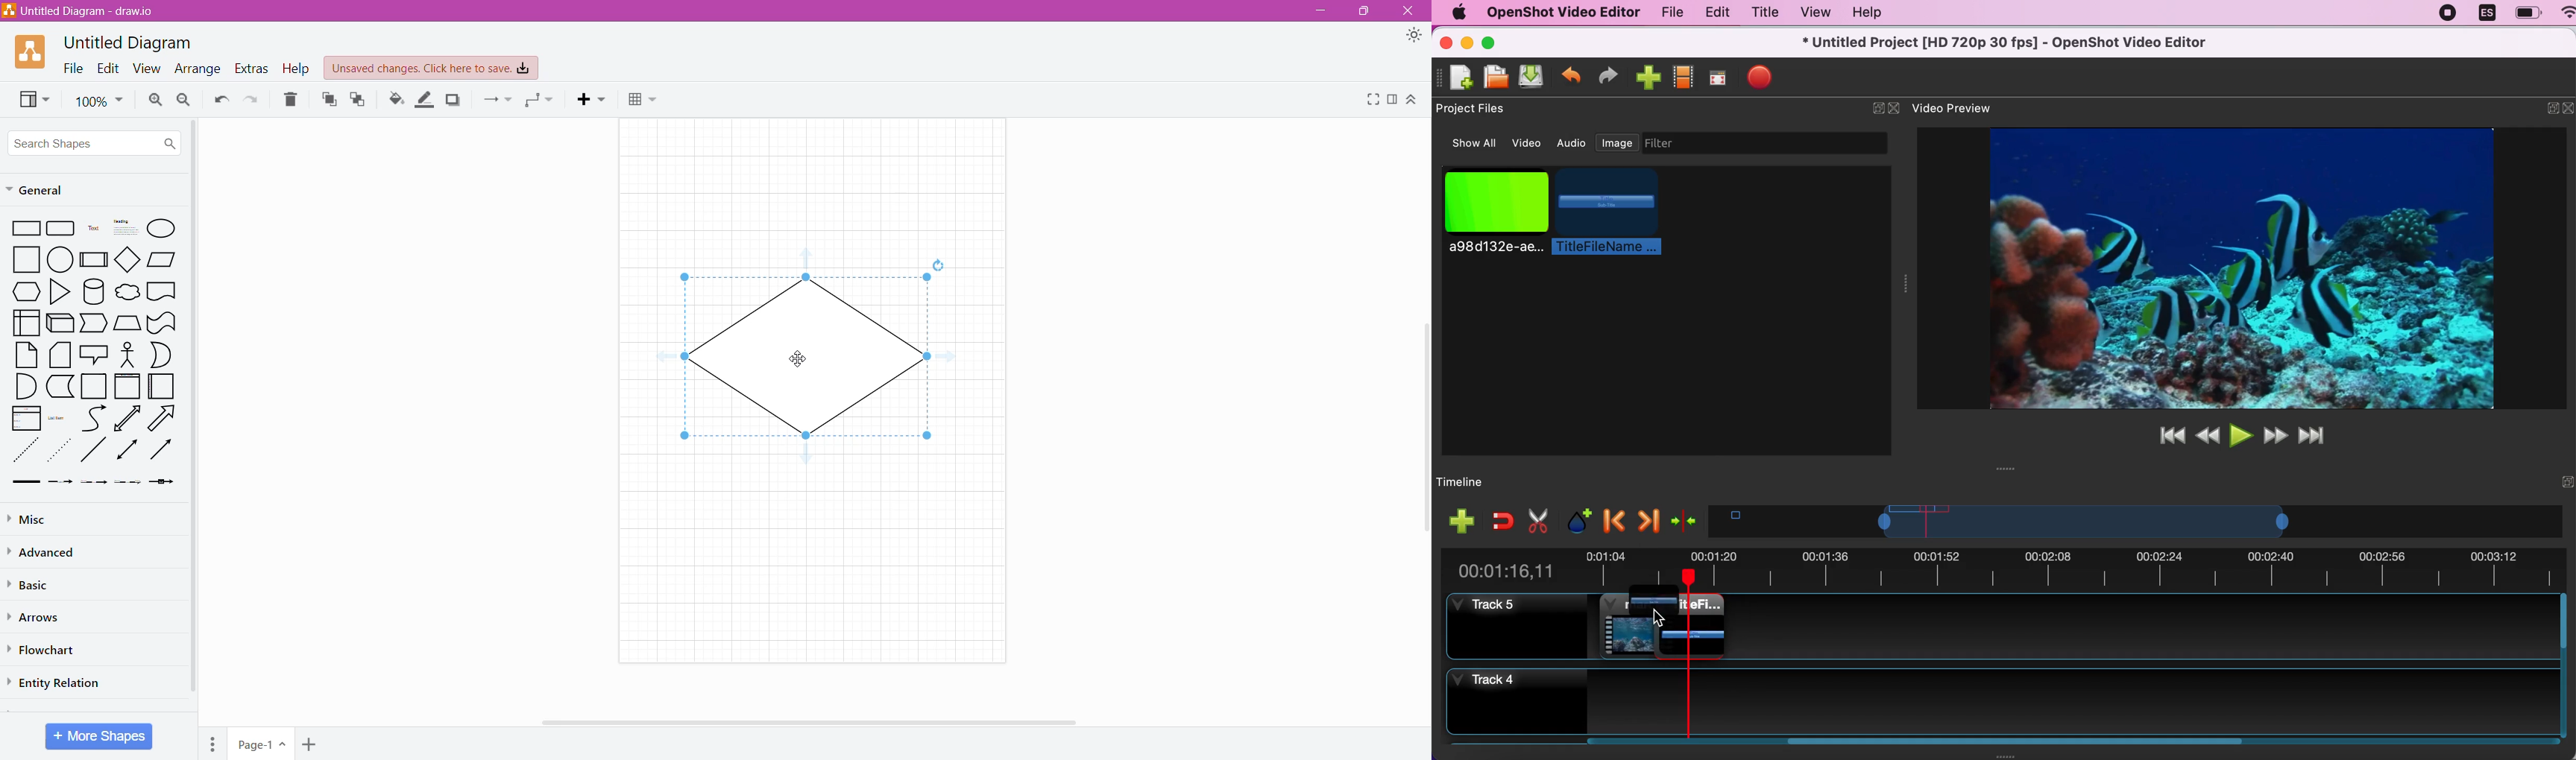 The image size is (2576, 784). Describe the element at coordinates (800, 357) in the screenshot. I see `Cursor on shape` at that location.